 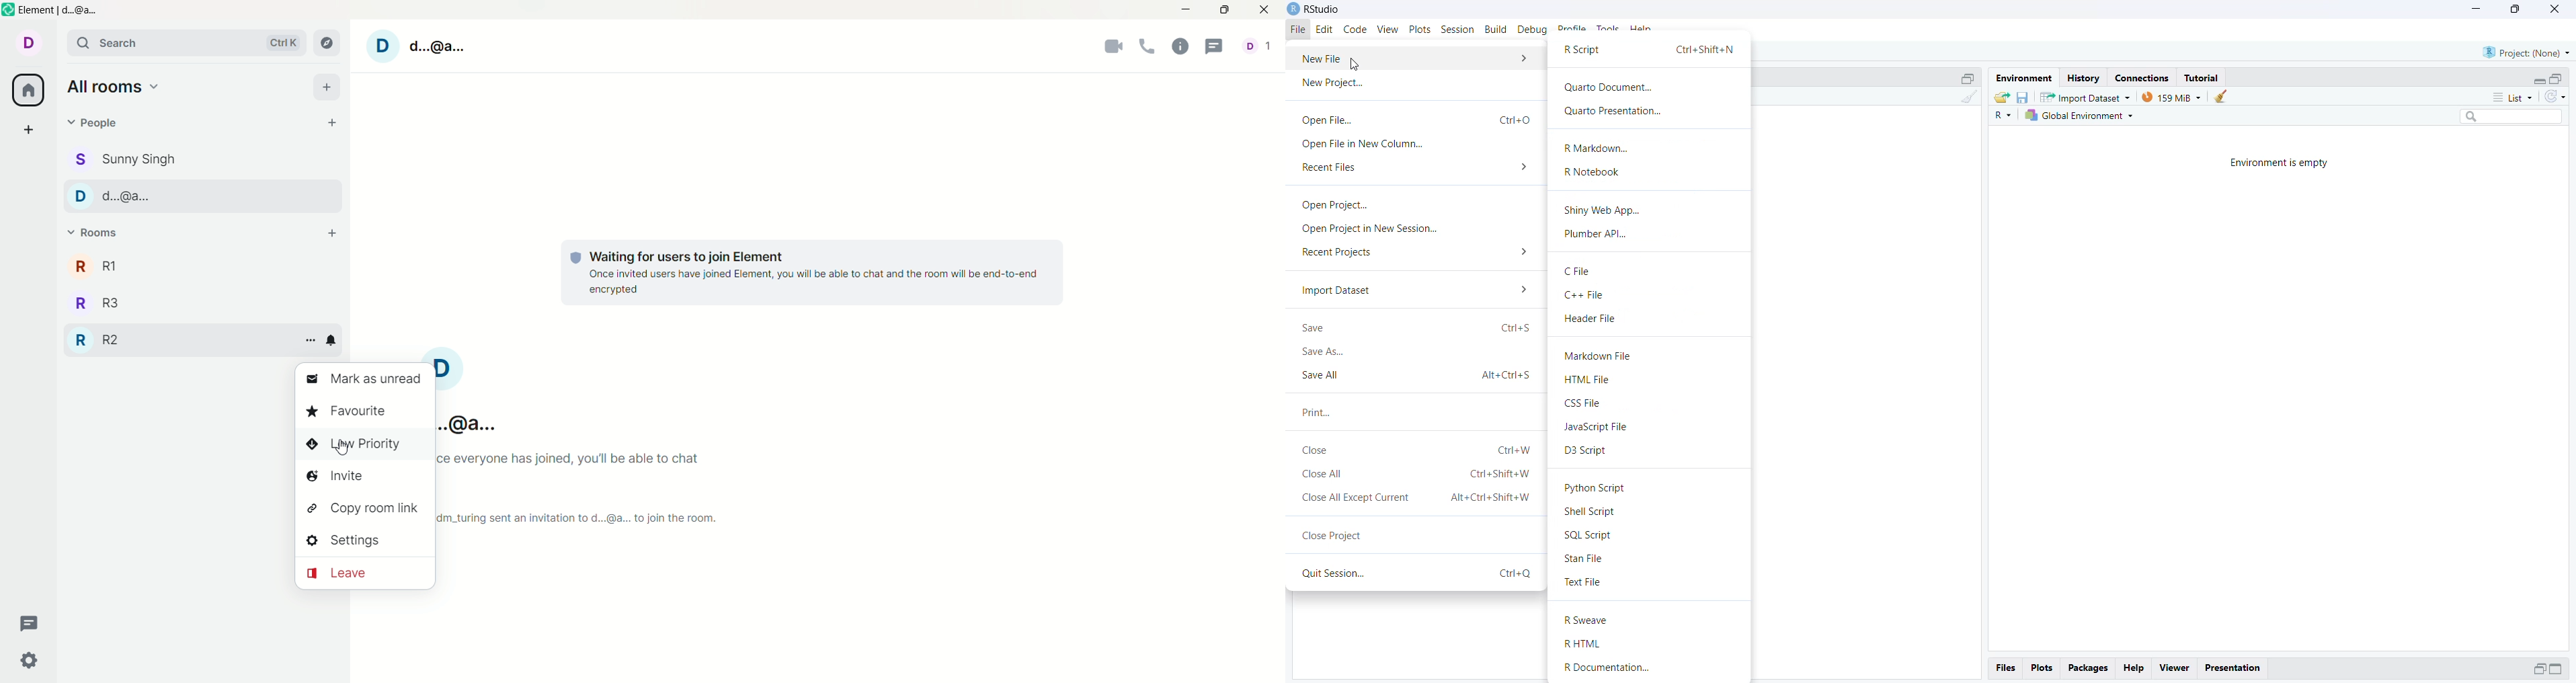 What do you see at coordinates (2284, 163) in the screenshot?
I see `Environment is empty` at bounding box center [2284, 163].